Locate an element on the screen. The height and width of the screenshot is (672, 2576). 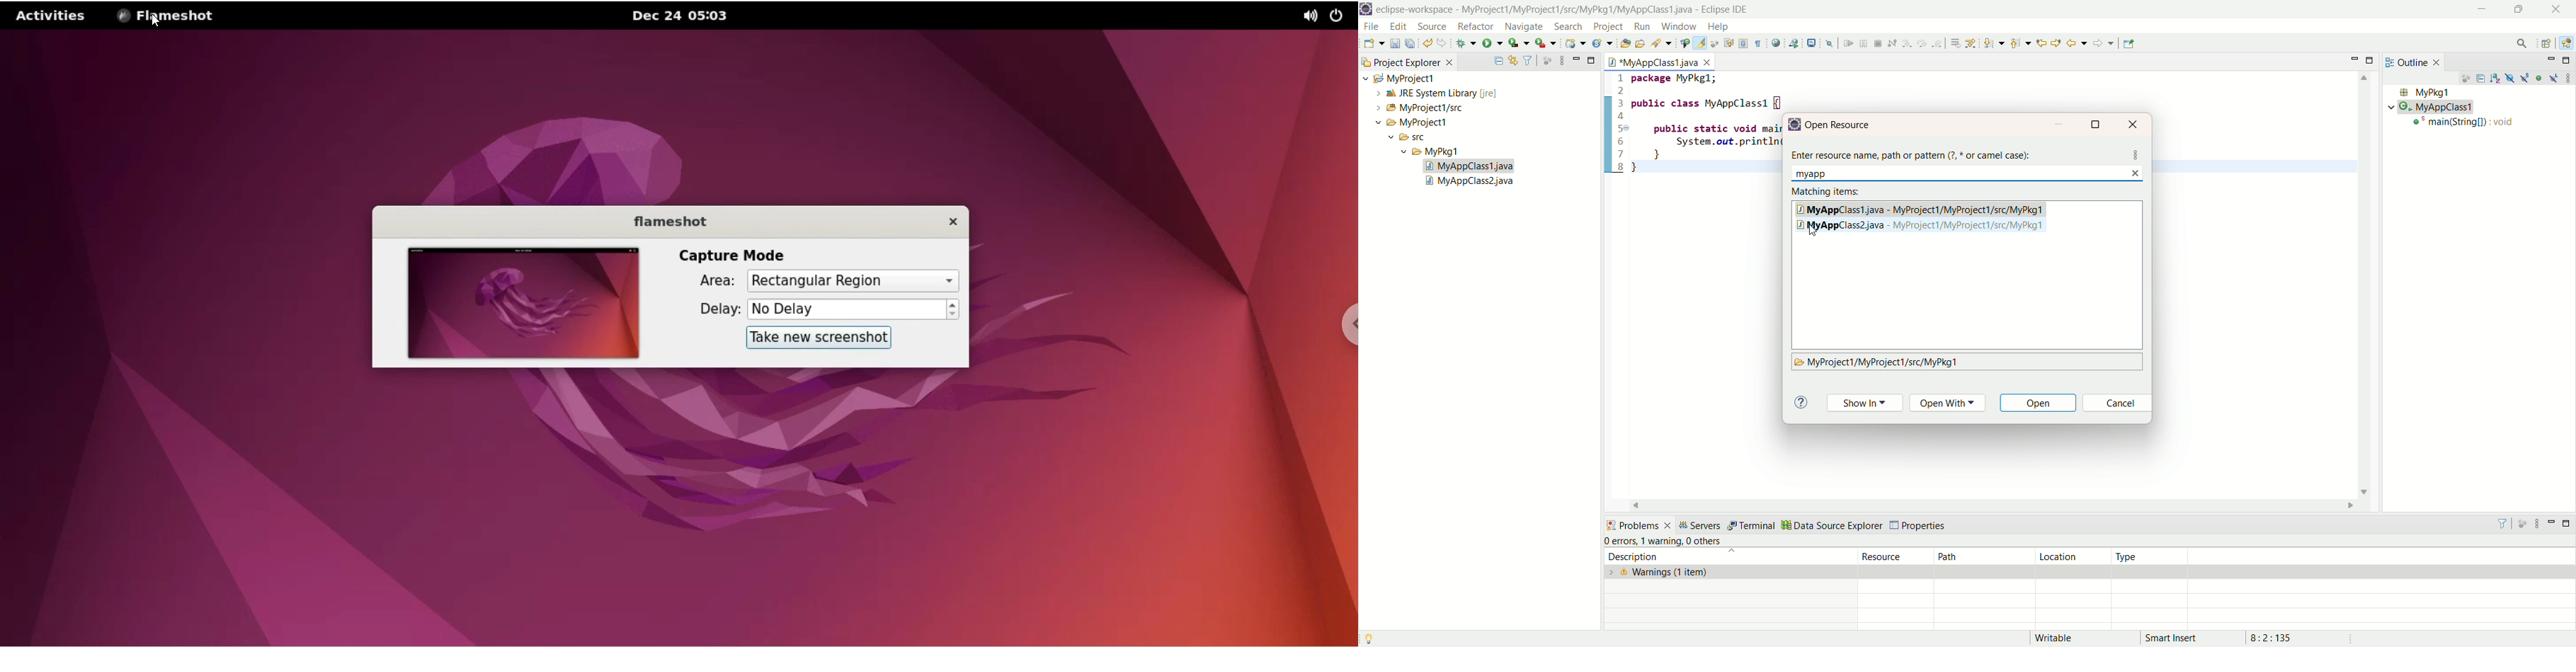
step over is located at coordinates (1923, 44).